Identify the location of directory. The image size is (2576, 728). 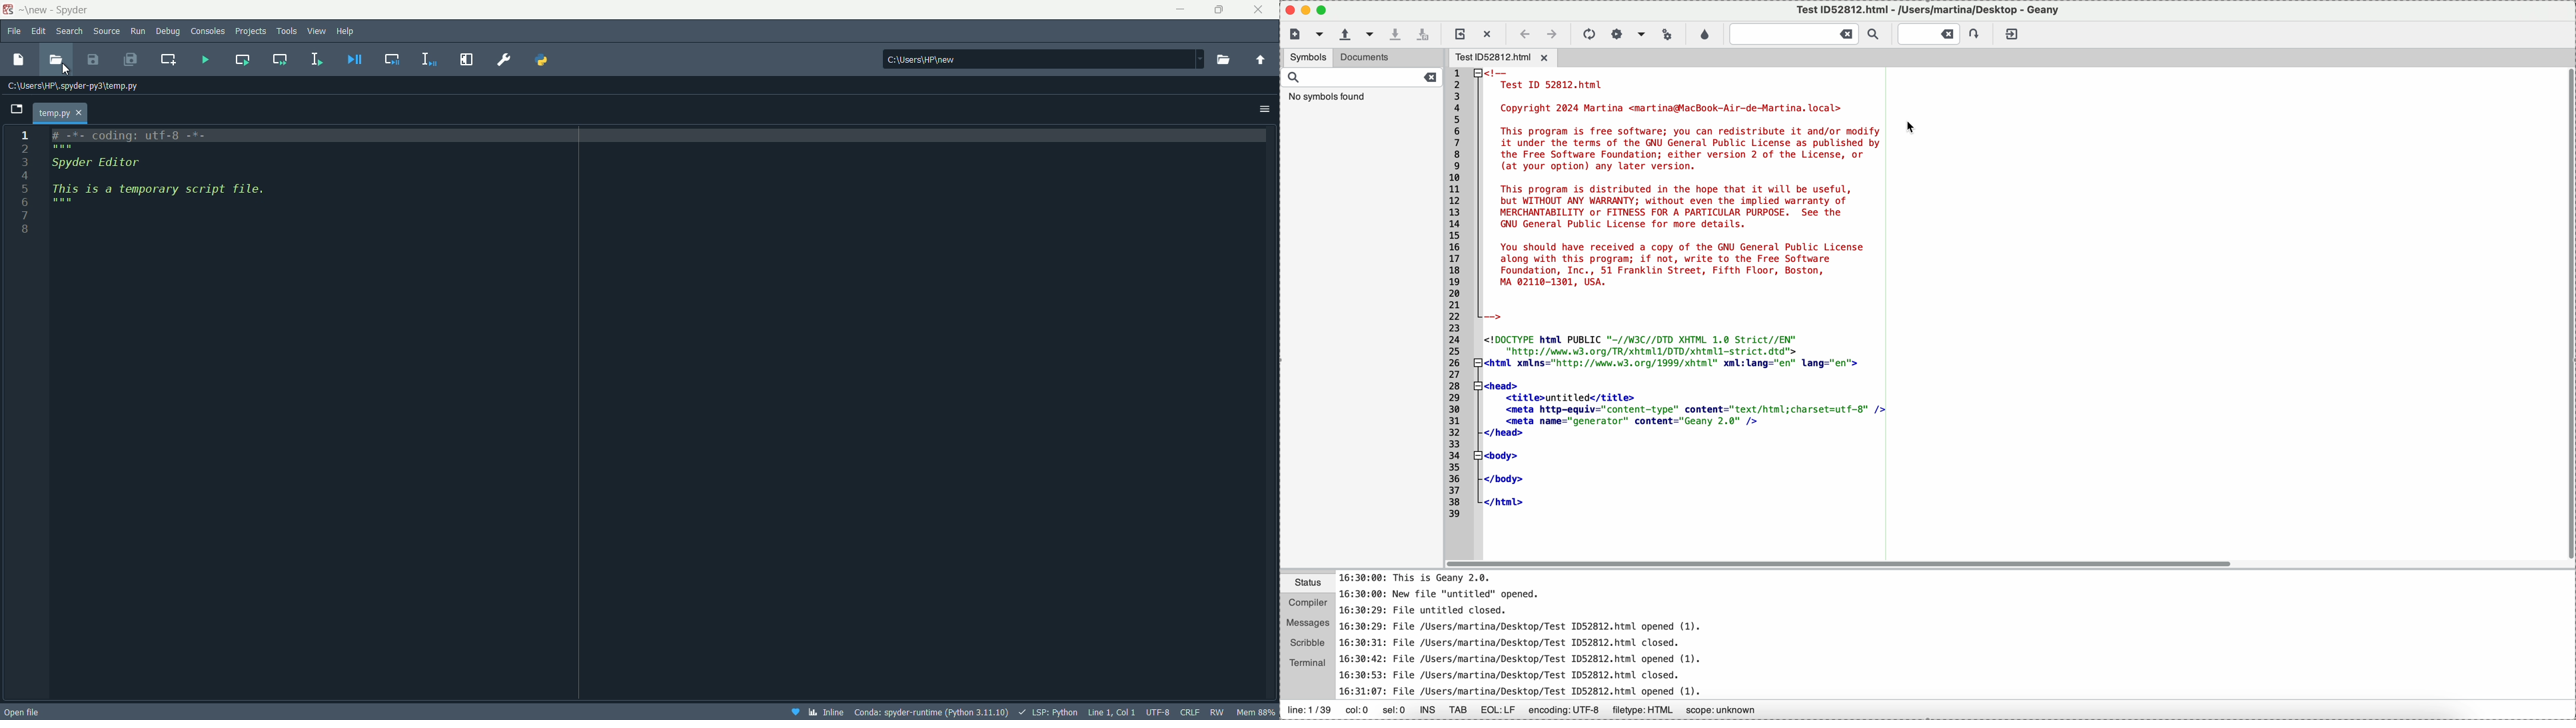
(1043, 57).